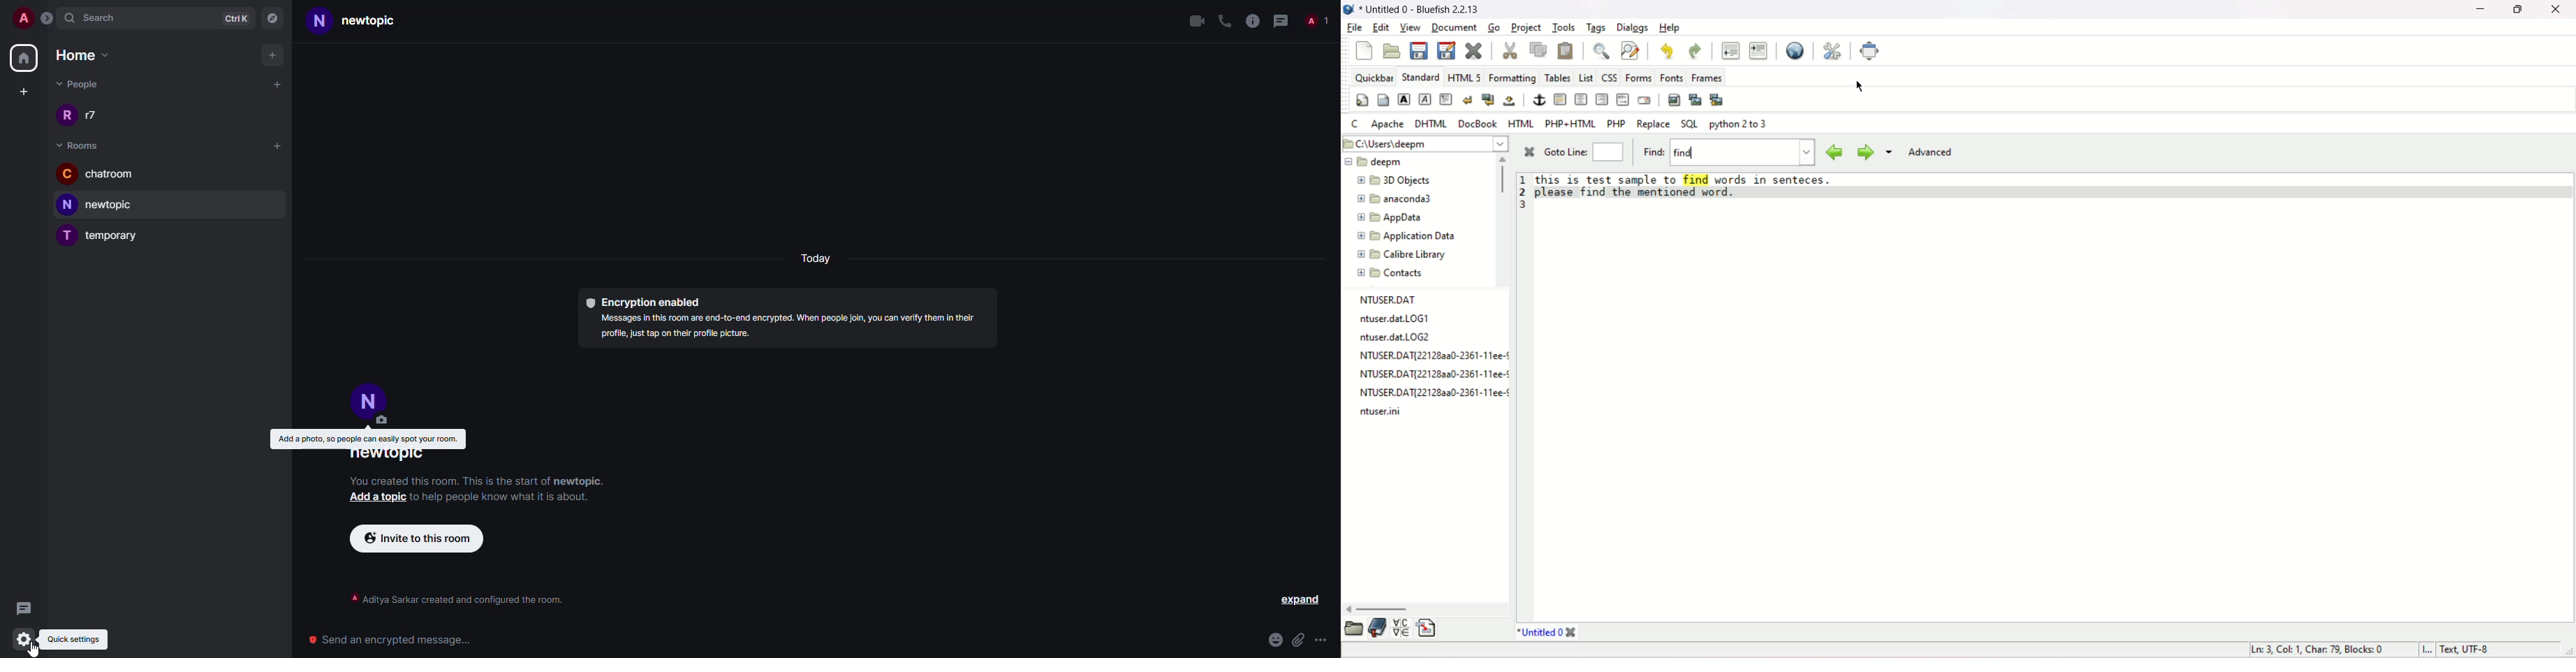 The width and height of the screenshot is (2576, 672). What do you see at coordinates (1425, 143) in the screenshot?
I see `c:\users\deepm` at bounding box center [1425, 143].